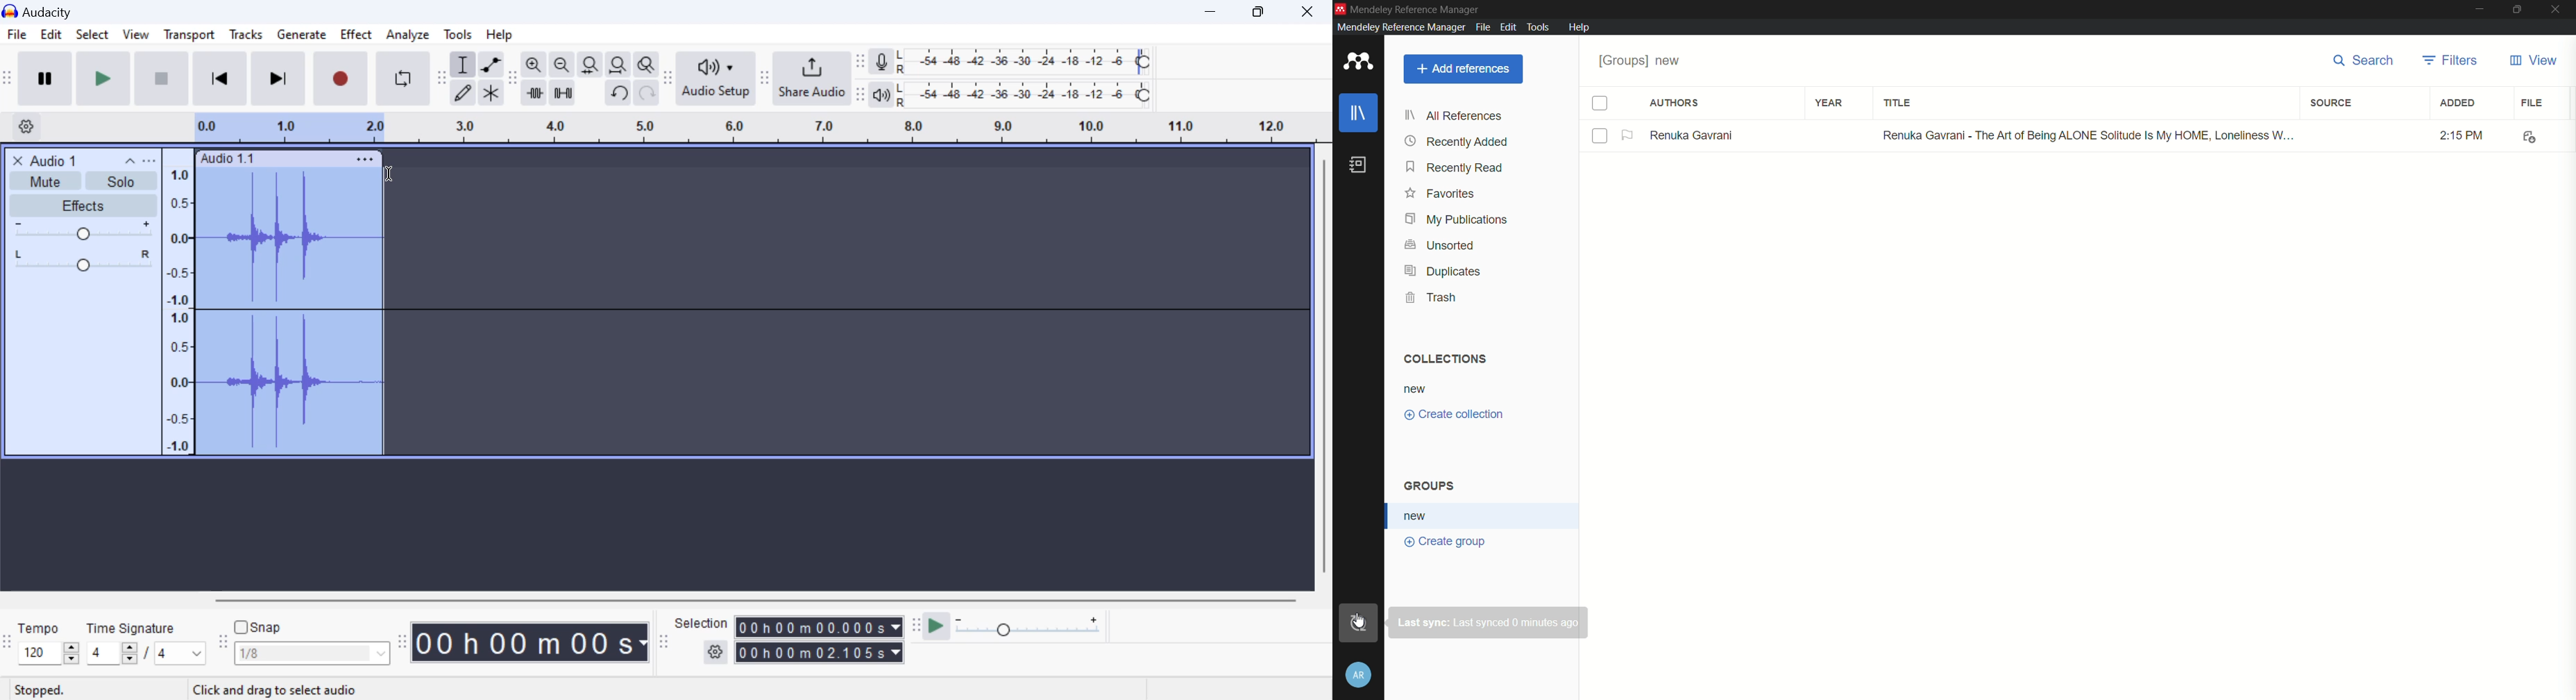 Image resolution: width=2576 pixels, height=700 pixels. Describe the element at coordinates (1446, 360) in the screenshot. I see `collections` at that location.